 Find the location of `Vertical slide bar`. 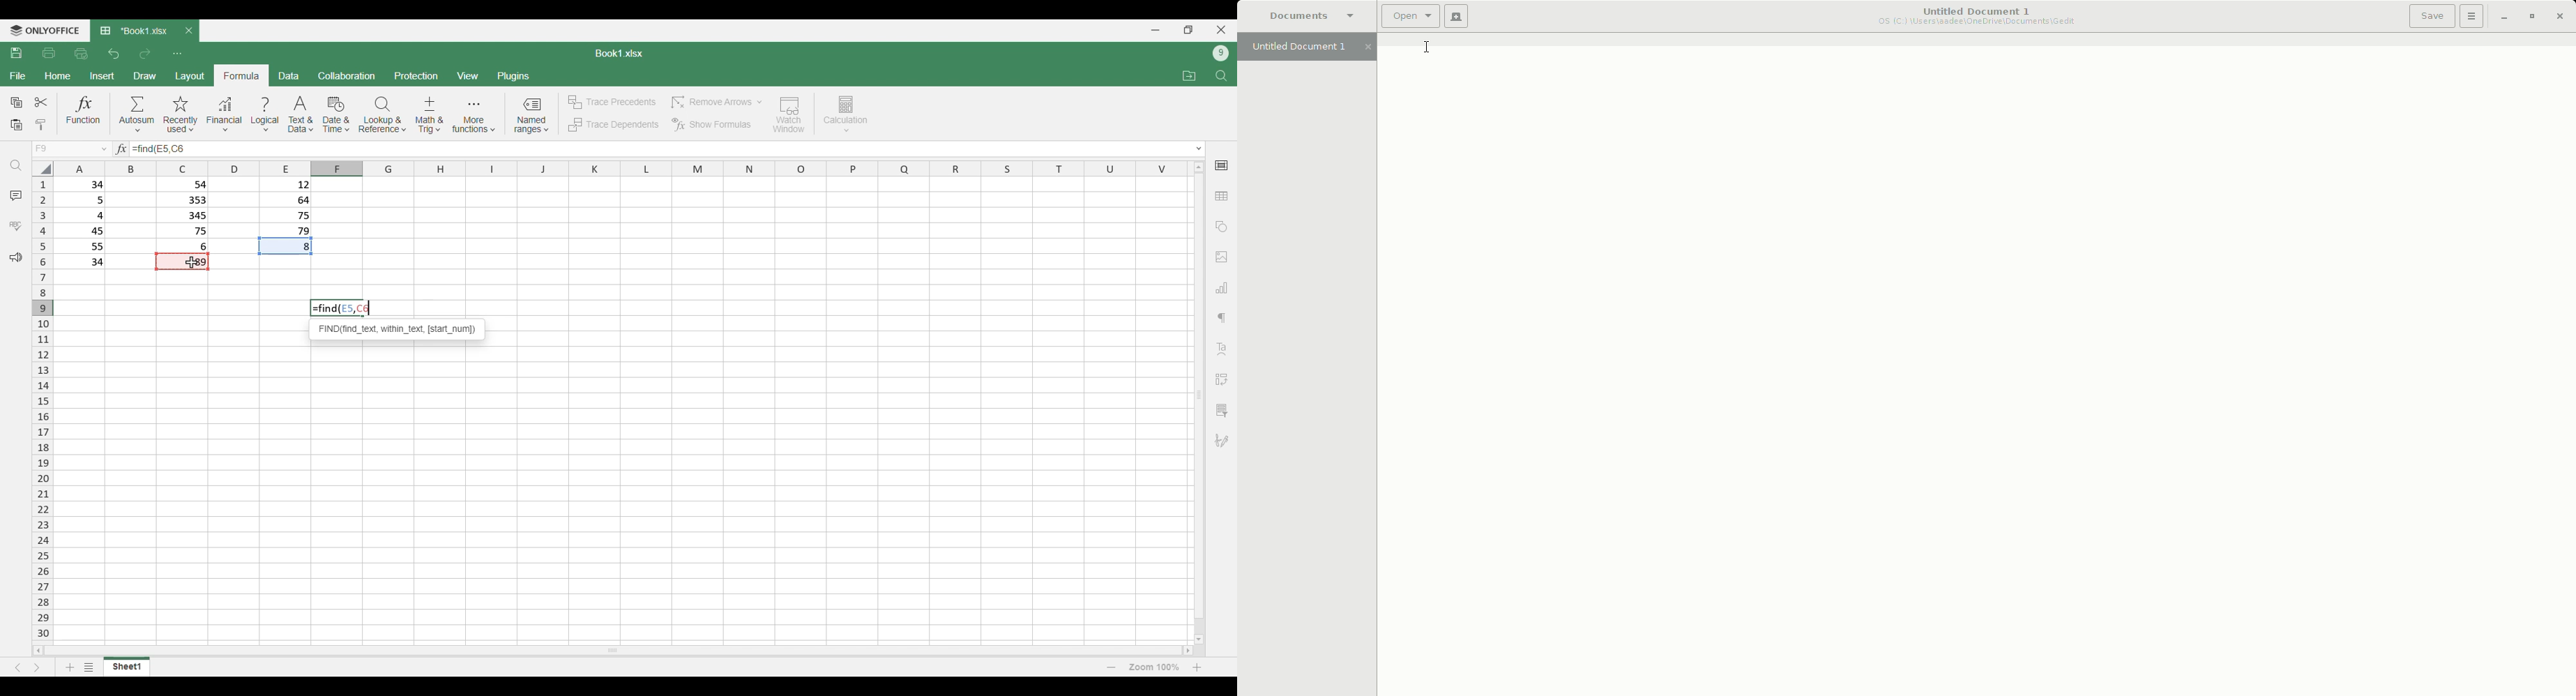

Vertical slide bar is located at coordinates (1200, 403).